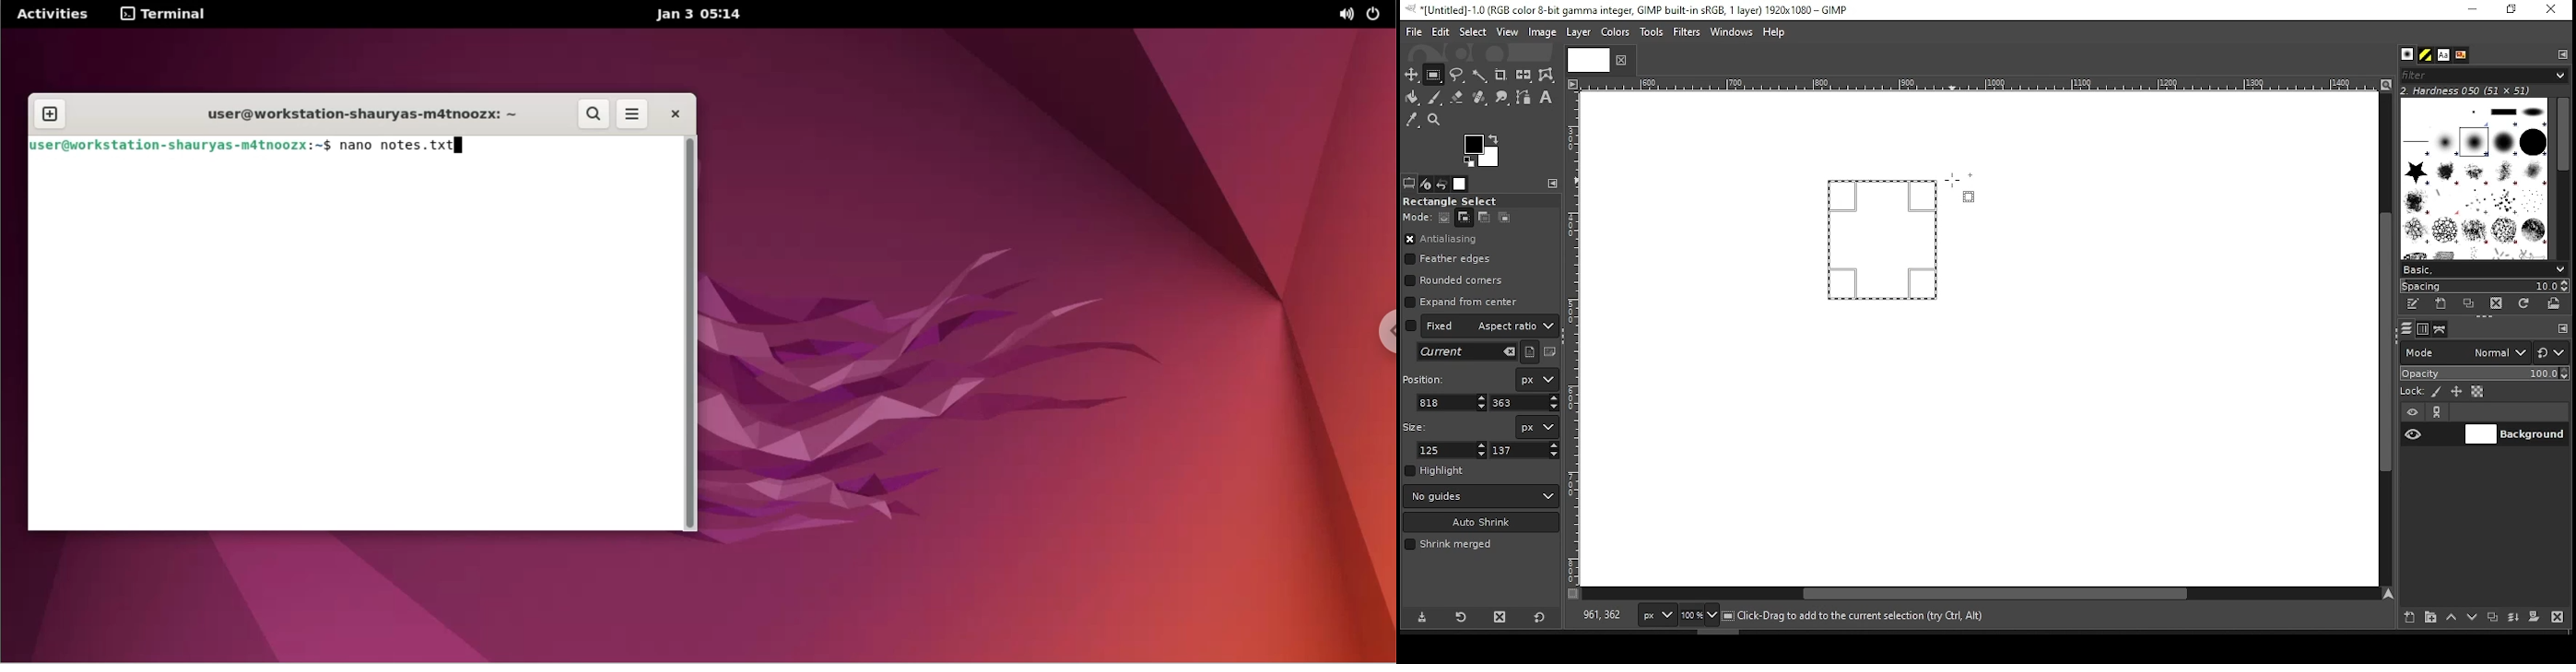 This screenshot has width=2576, height=672. What do you see at coordinates (2495, 619) in the screenshot?
I see `duplicate layer` at bounding box center [2495, 619].